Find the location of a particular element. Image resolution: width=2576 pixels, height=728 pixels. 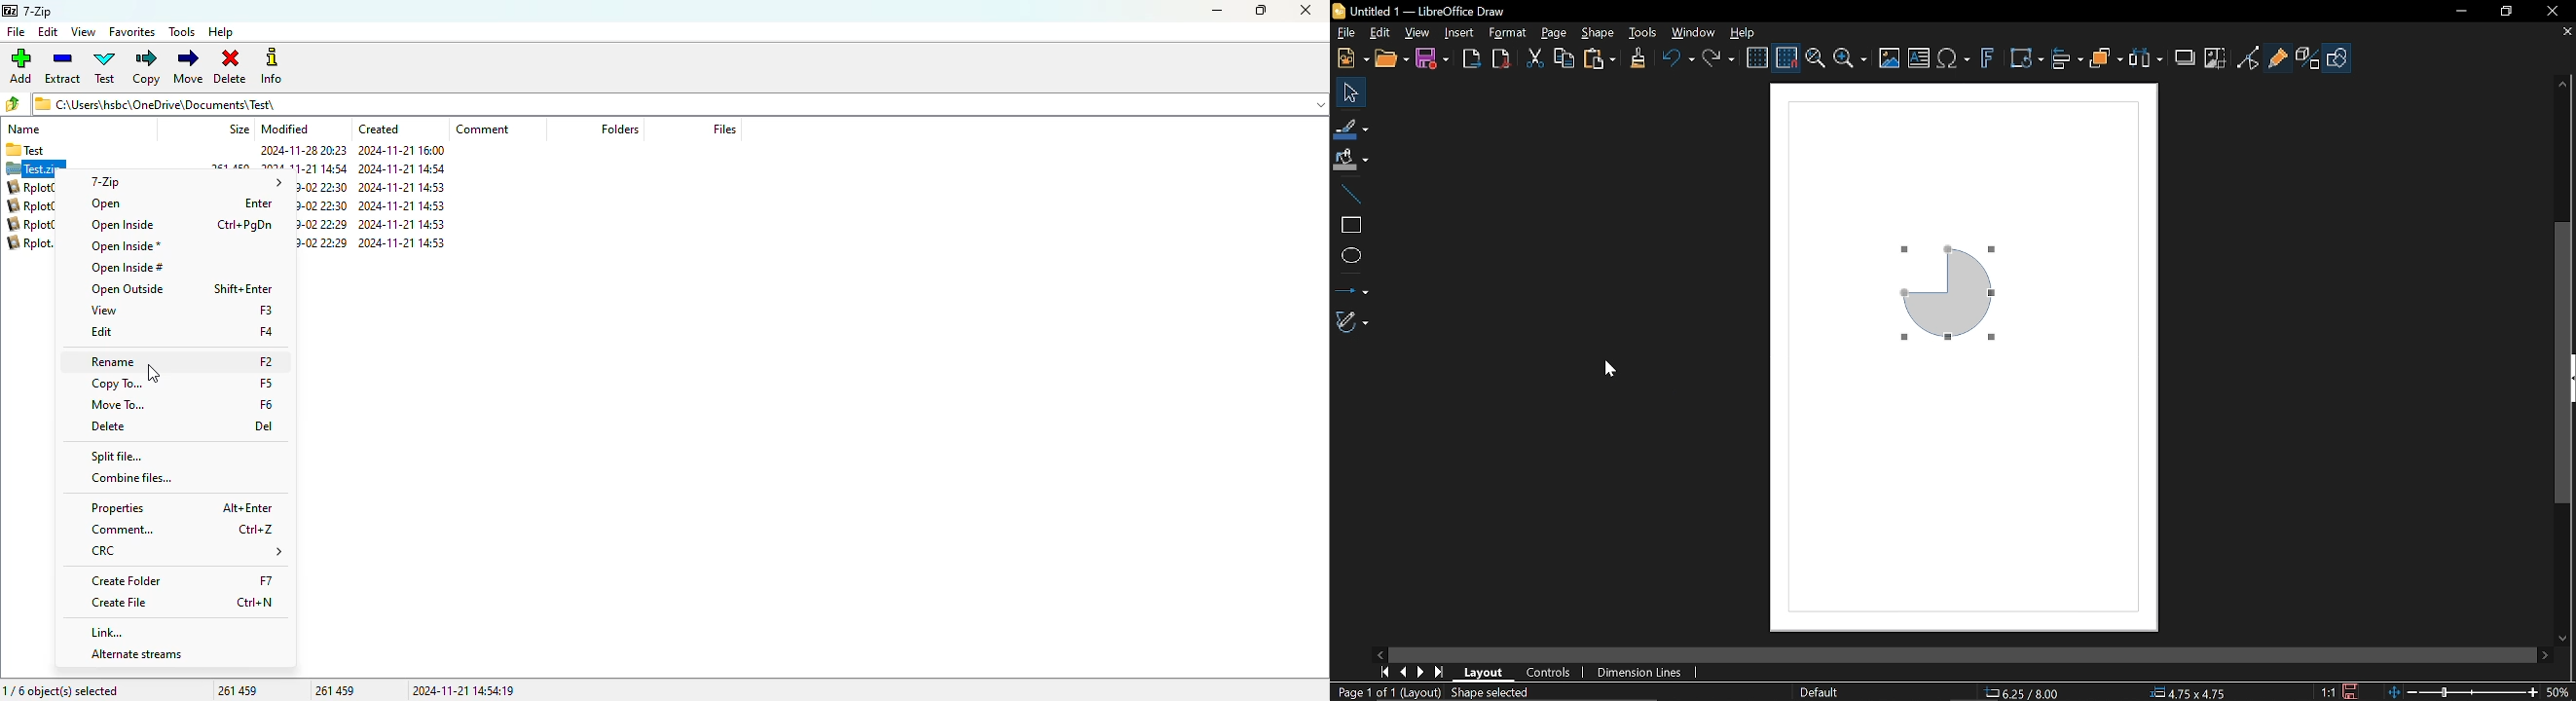

Crop is located at coordinates (2215, 58).